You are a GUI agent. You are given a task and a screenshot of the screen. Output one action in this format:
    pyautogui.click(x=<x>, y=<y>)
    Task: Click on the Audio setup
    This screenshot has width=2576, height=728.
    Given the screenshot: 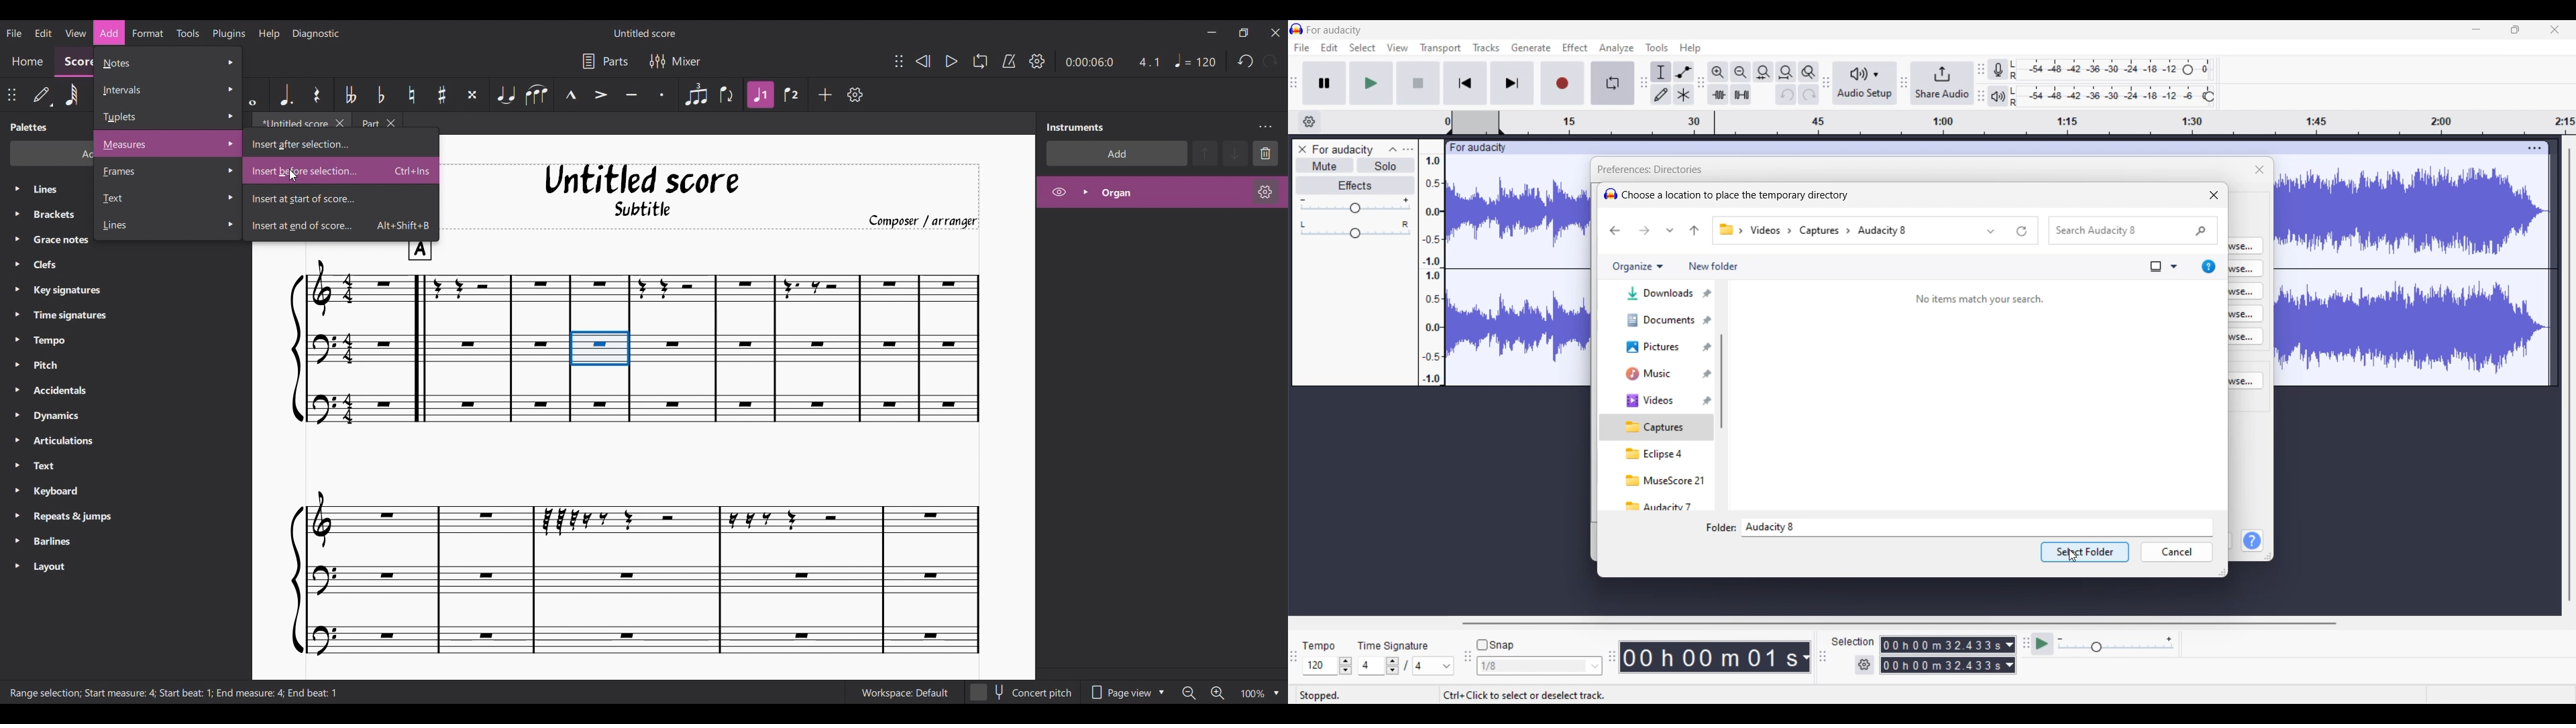 What is the action you would take?
    pyautogui.click(x=1865, y=82)
    